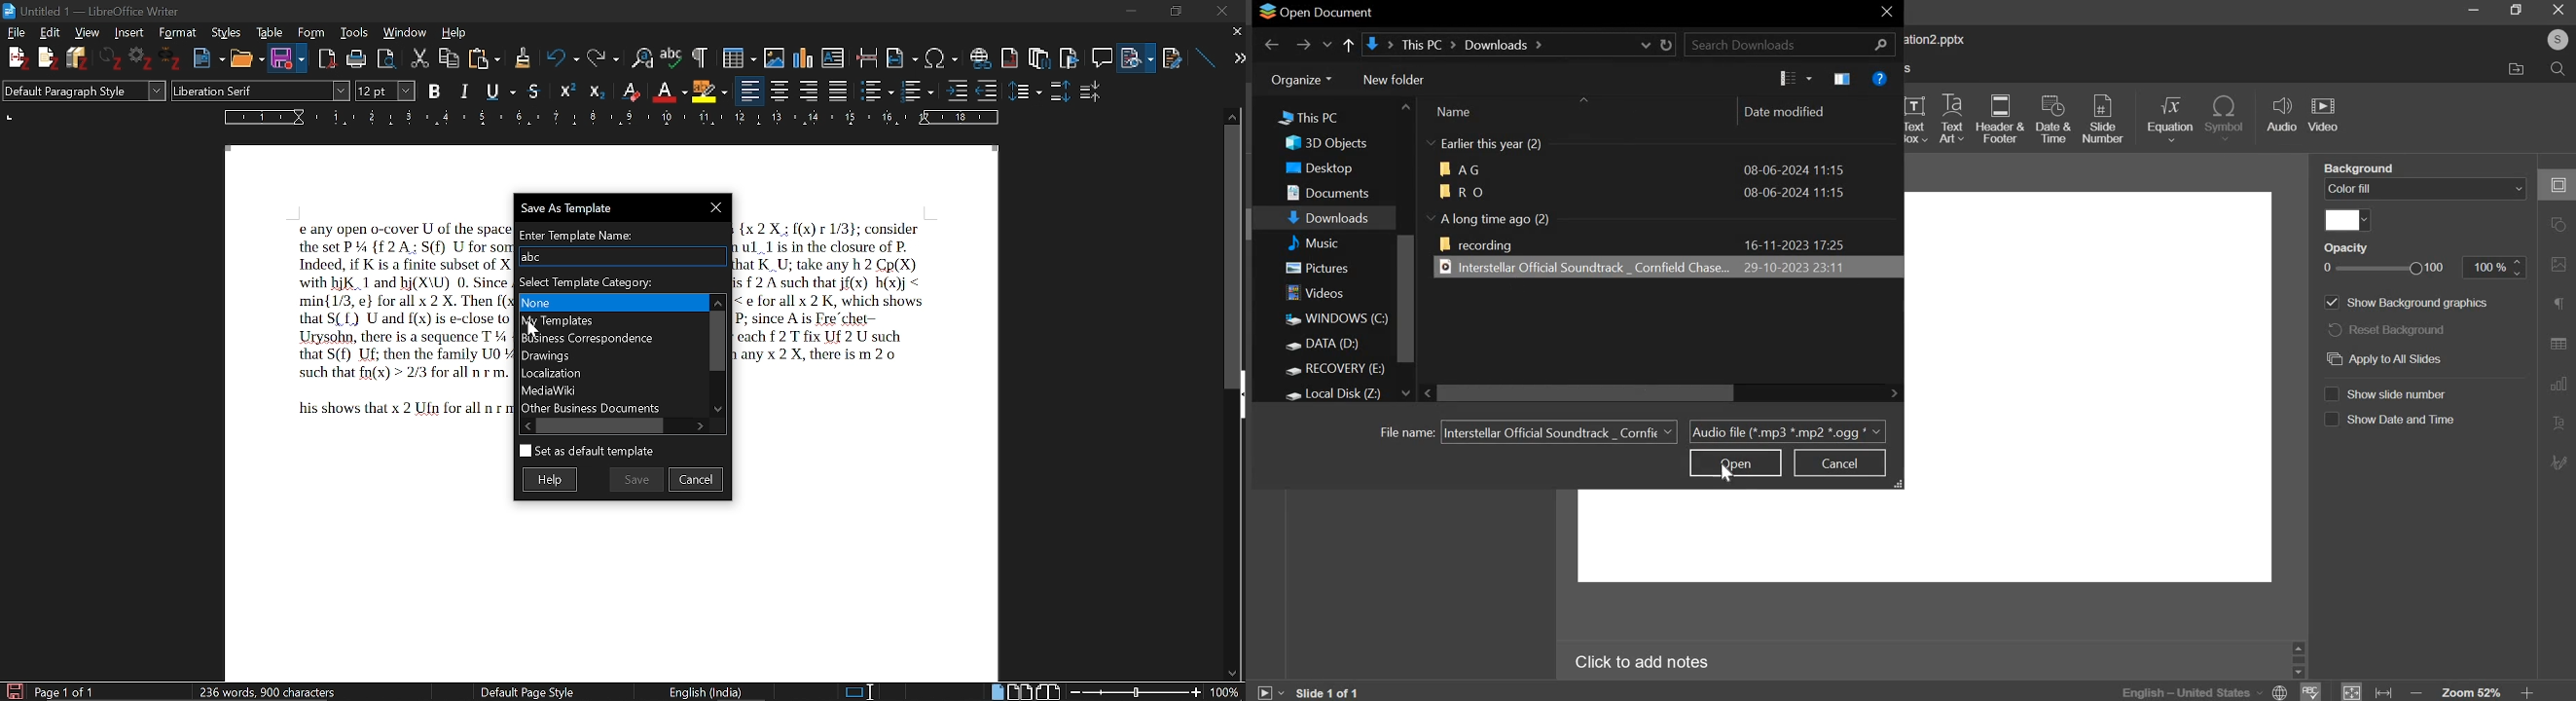 This screenshot has width=2576, height=728. Describe the element at coordinates (1334, 321) in the screenshot. I see `WINDOWS (C:)` at that location.